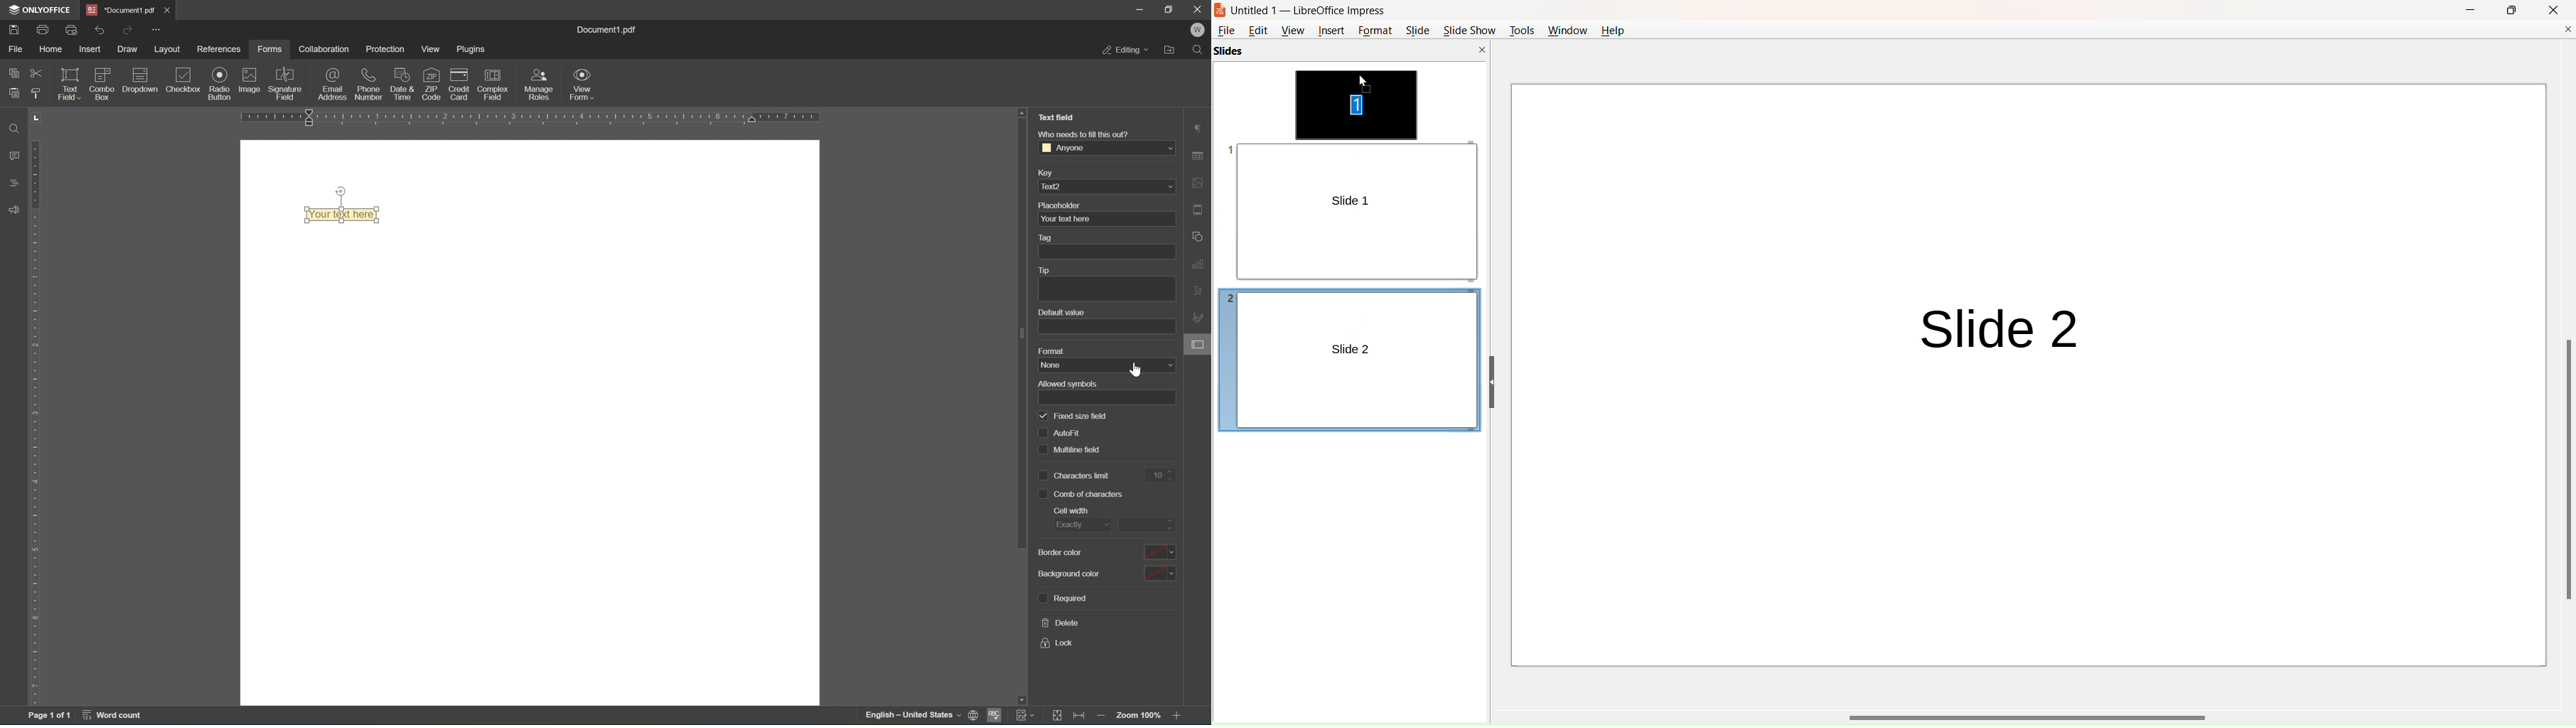 The image size is (2576, 728). I want to click on zoom 100%, so click(1137, 714).